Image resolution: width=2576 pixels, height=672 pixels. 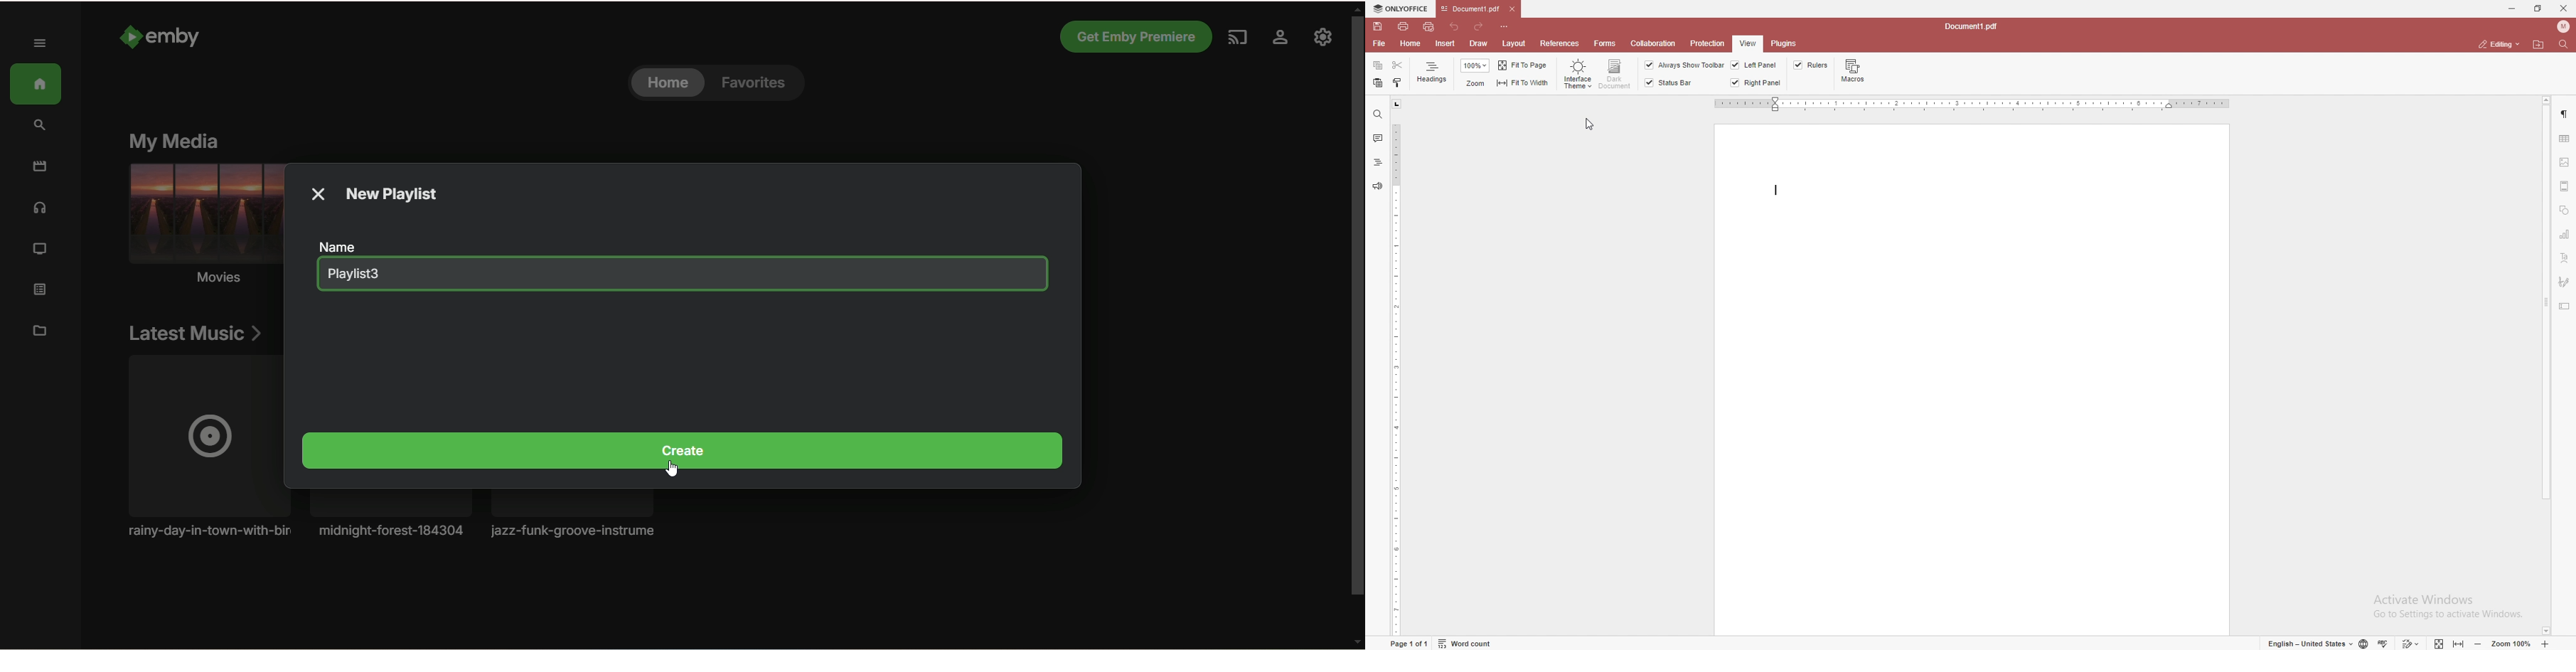 What do you see at coordinates (41, 250) in the screenshot?
I see `TV shows` at bounding box center [41, 250].